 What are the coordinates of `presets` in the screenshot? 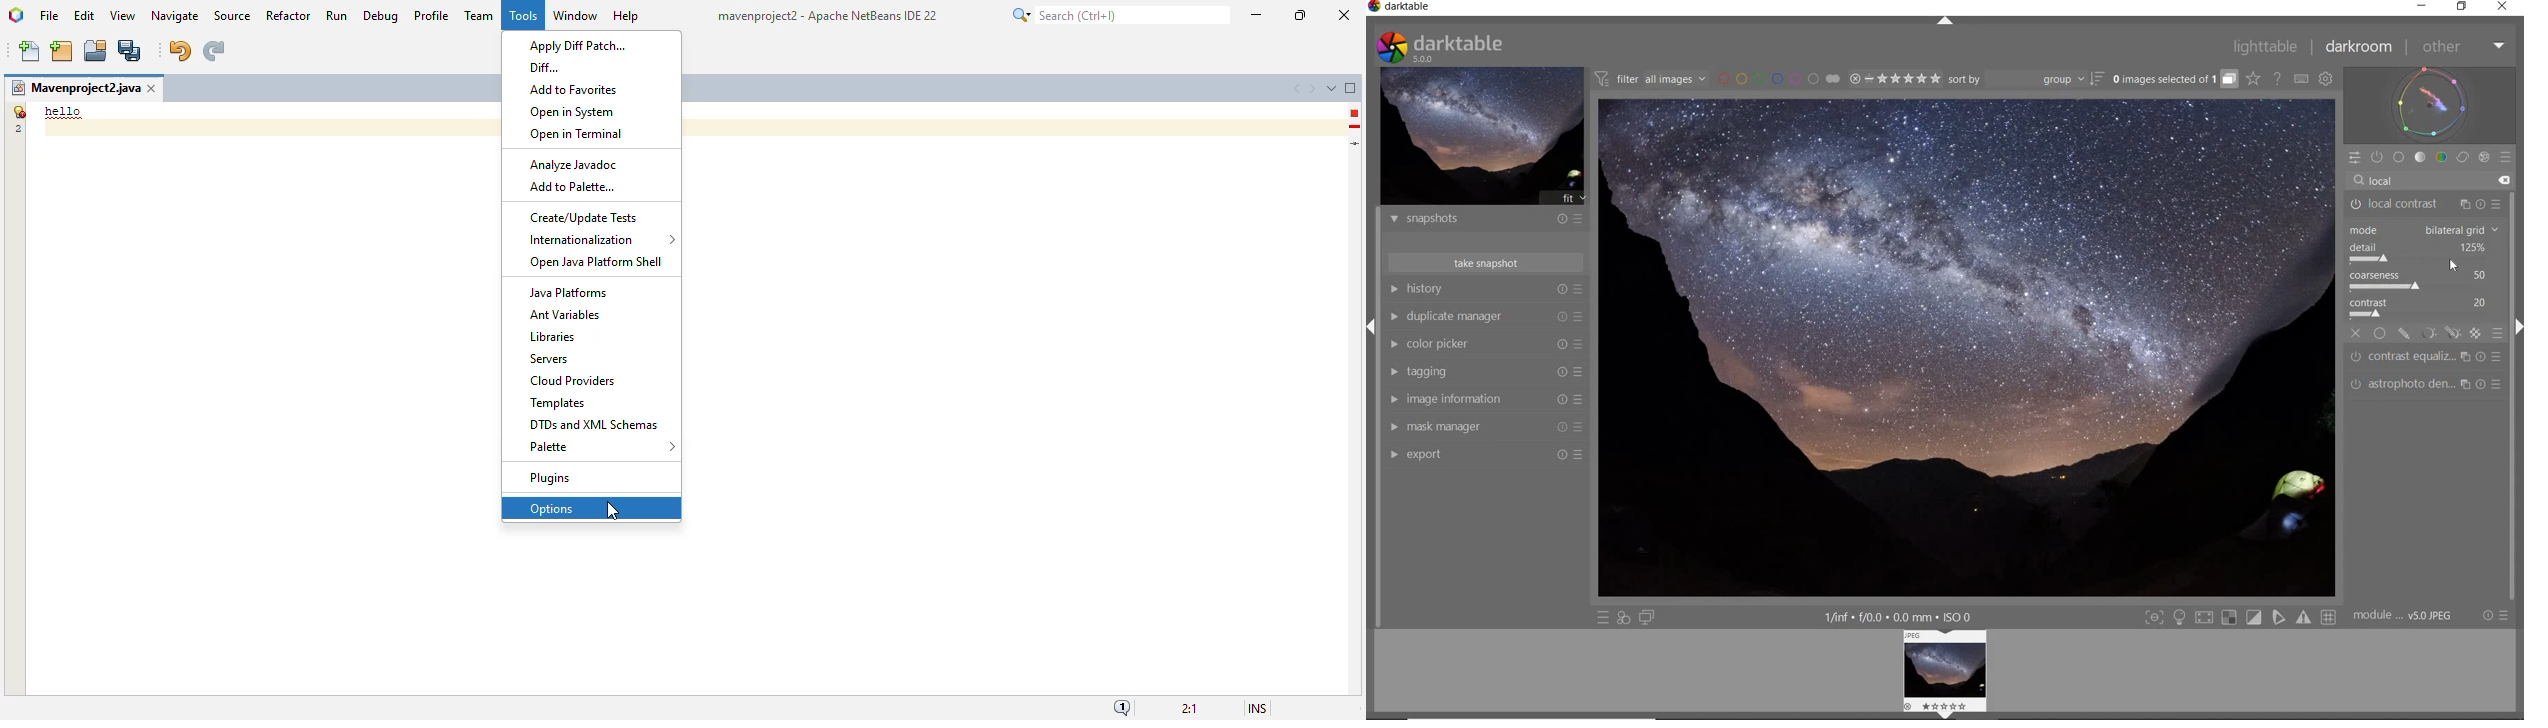 It's located at (2494, 199).